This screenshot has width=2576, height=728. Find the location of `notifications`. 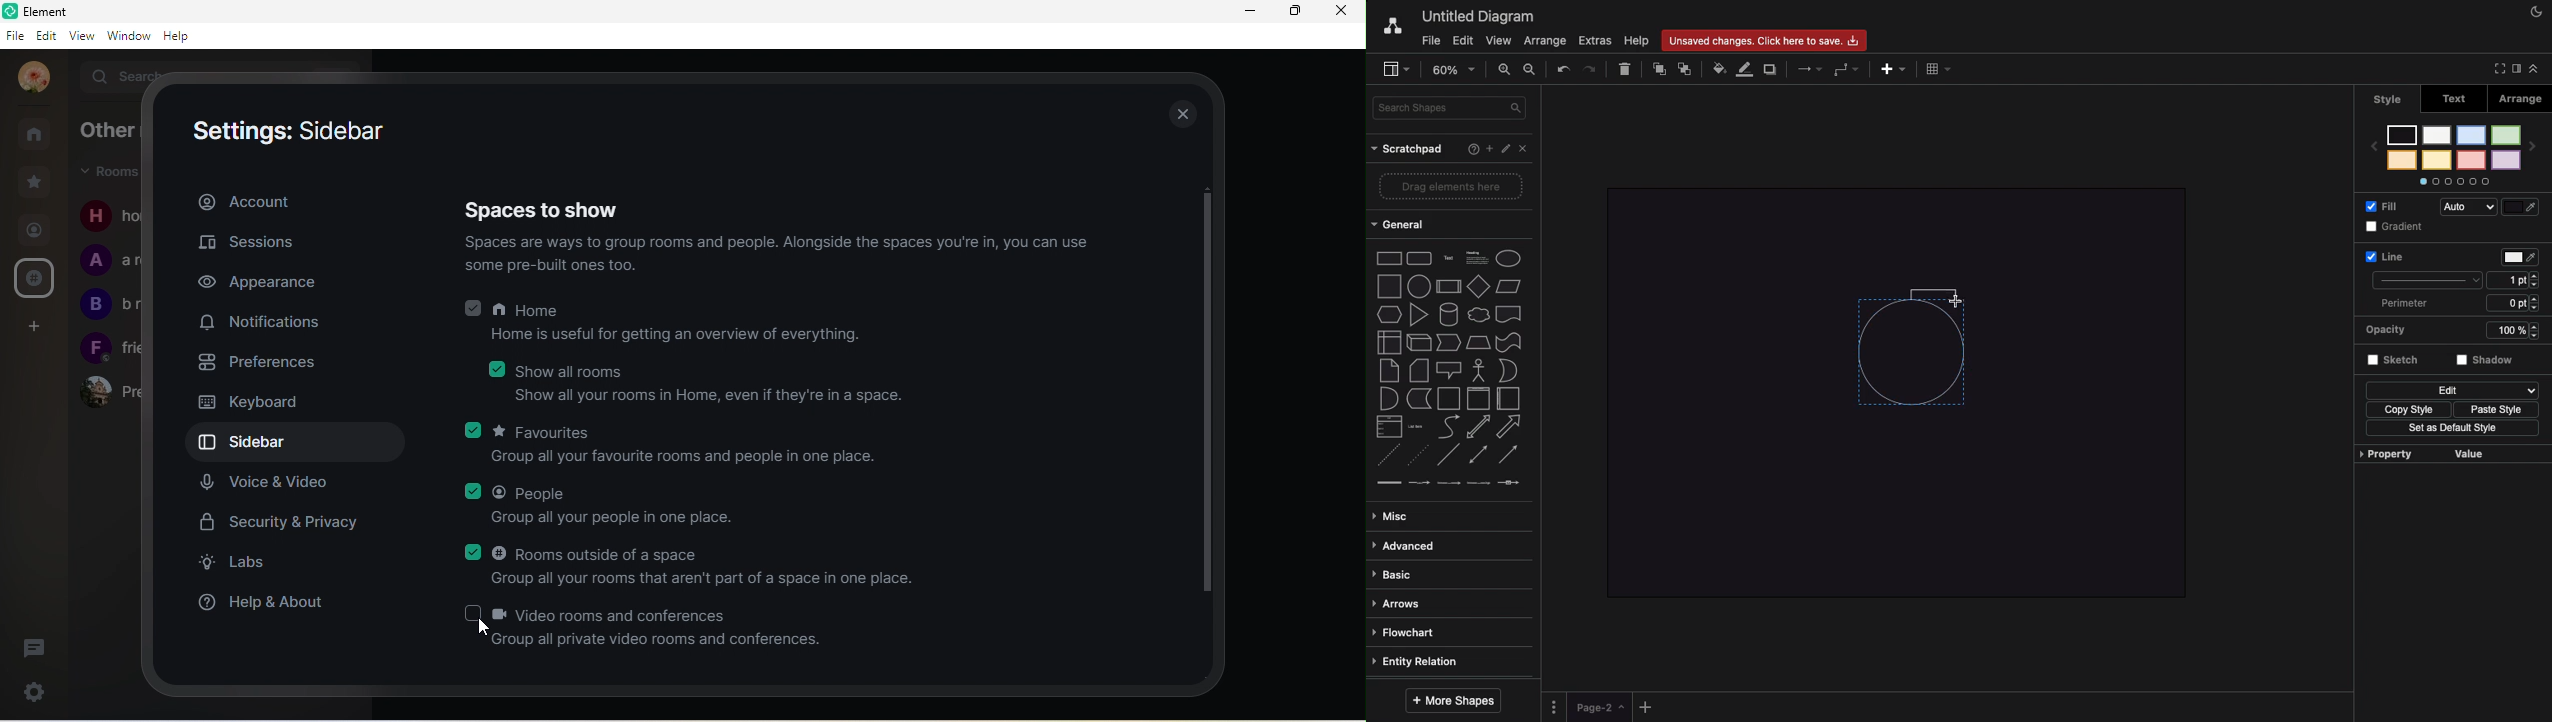

notifications is located at coordinates (259, 324).